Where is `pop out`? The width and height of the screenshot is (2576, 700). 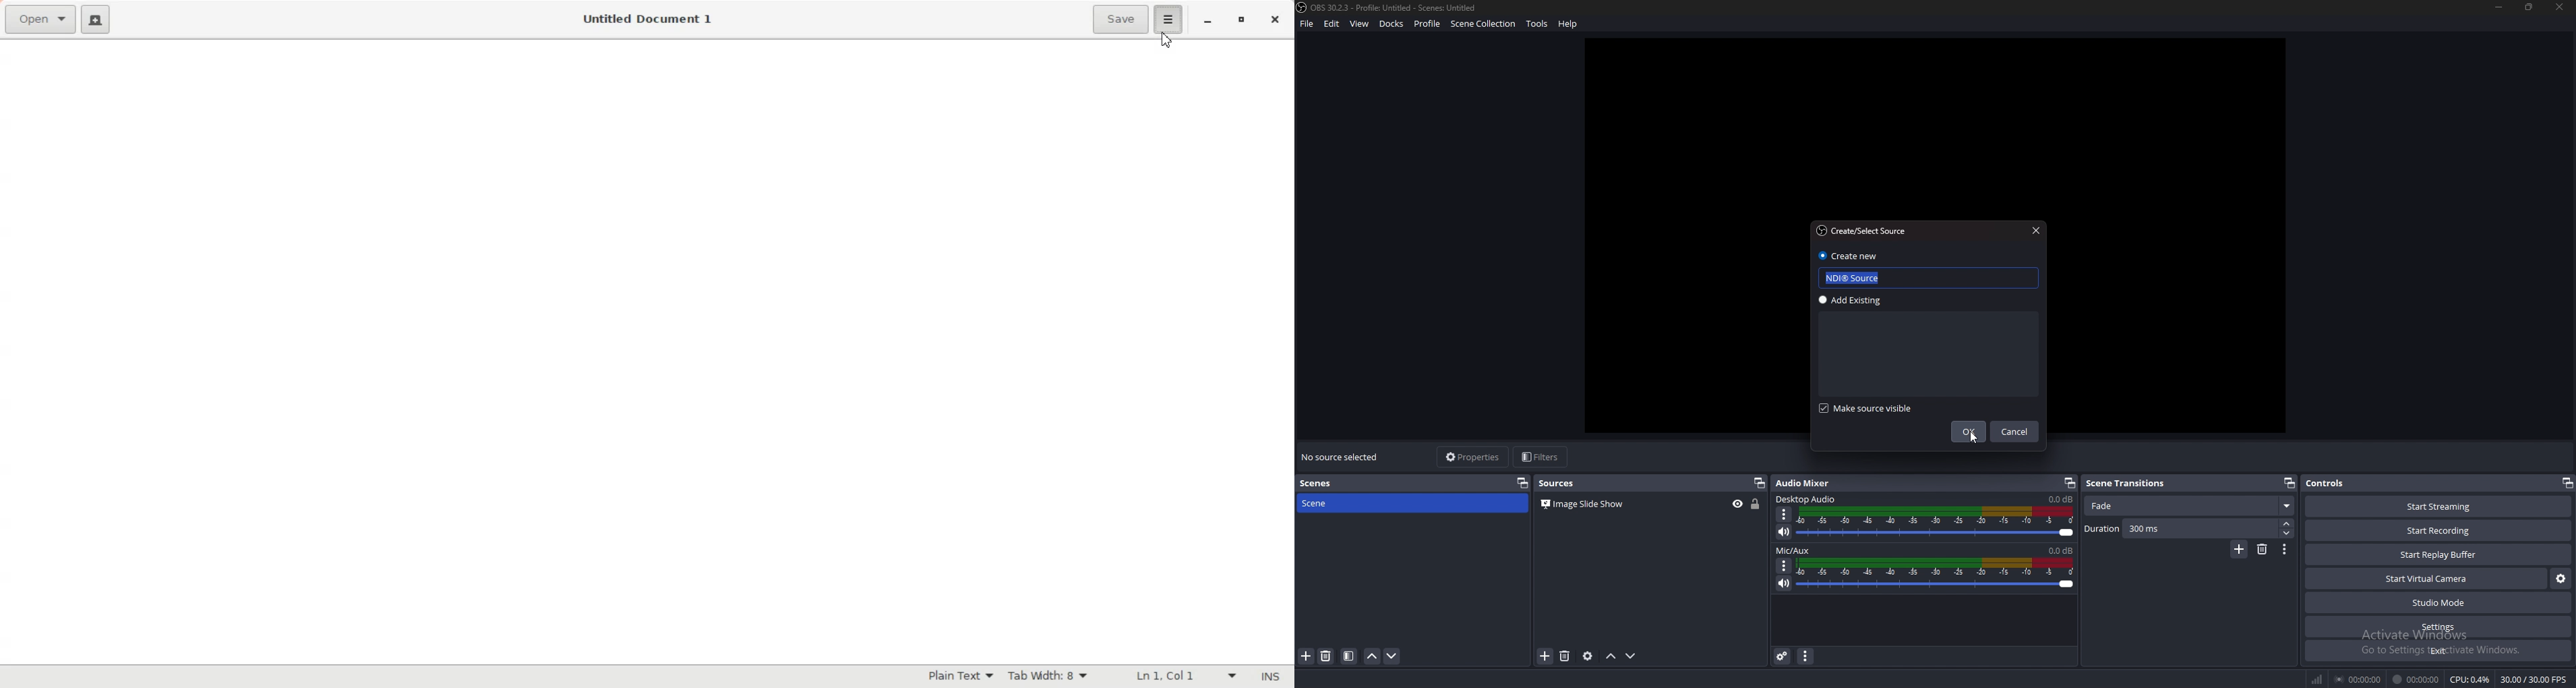 pop out is located at coordinates (2568, 483).